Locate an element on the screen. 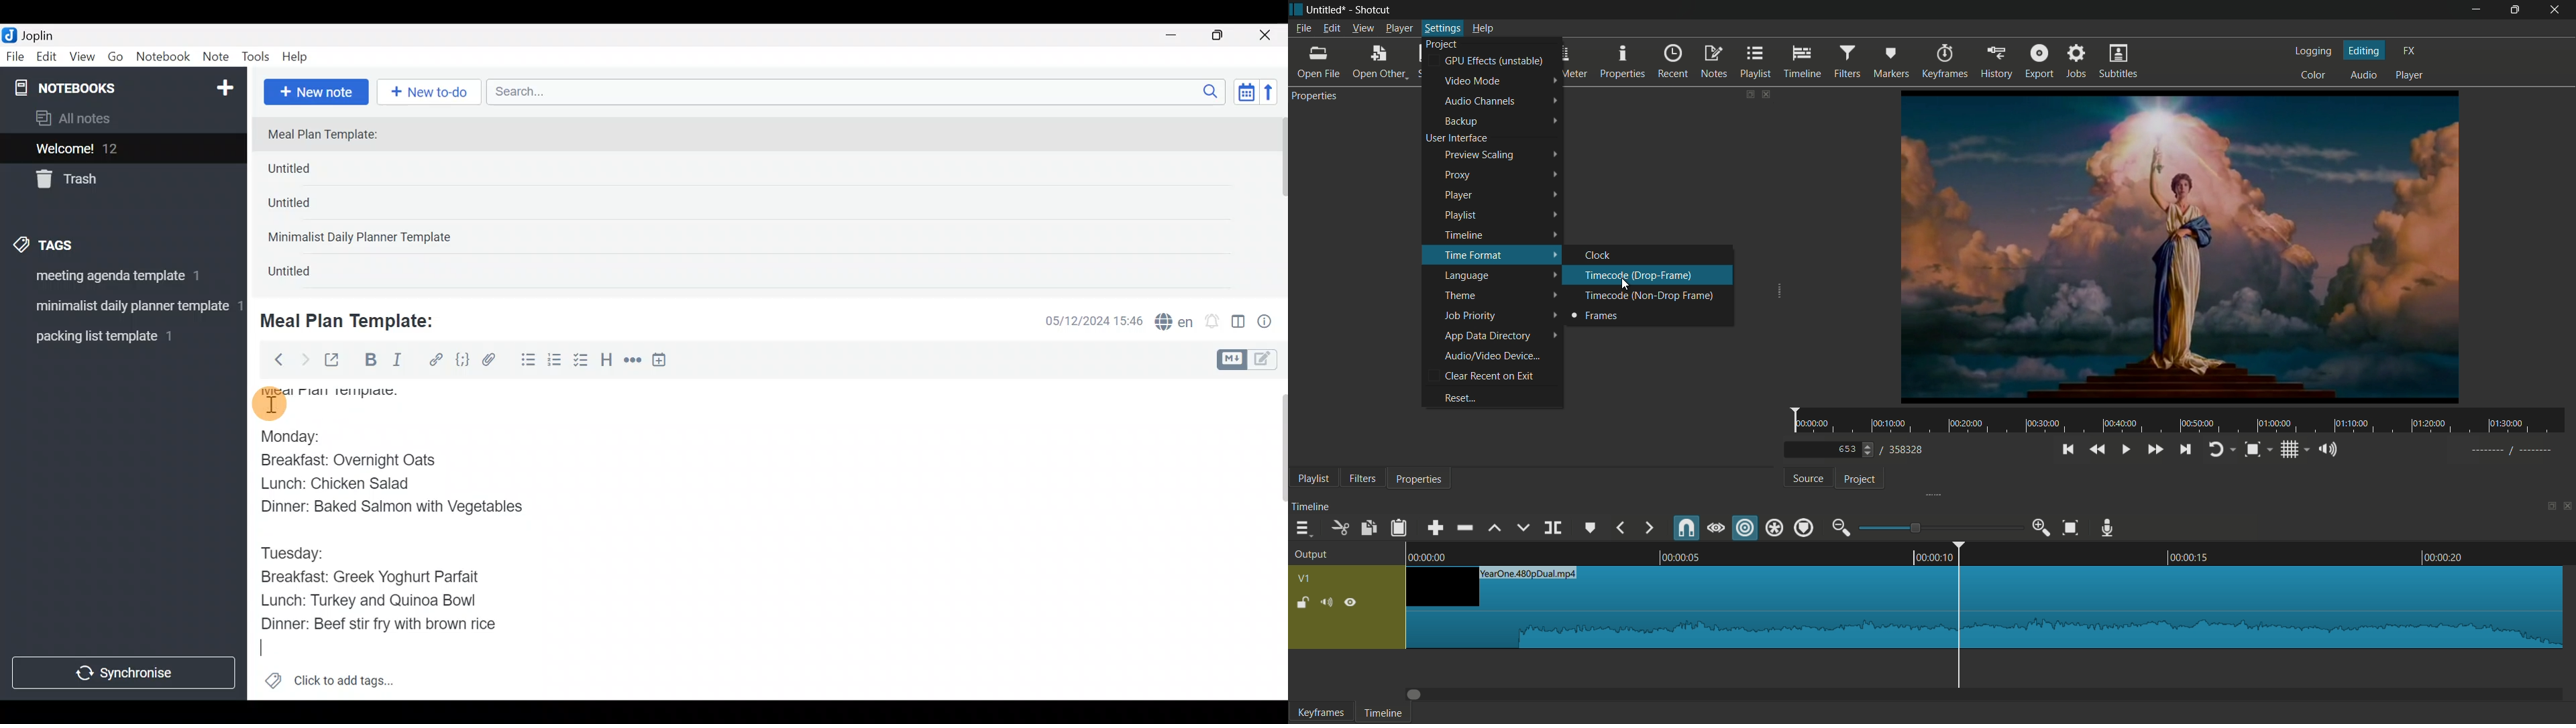 This screenshot has height=728, width=2576. project name is located at coordinates (1326, 10).